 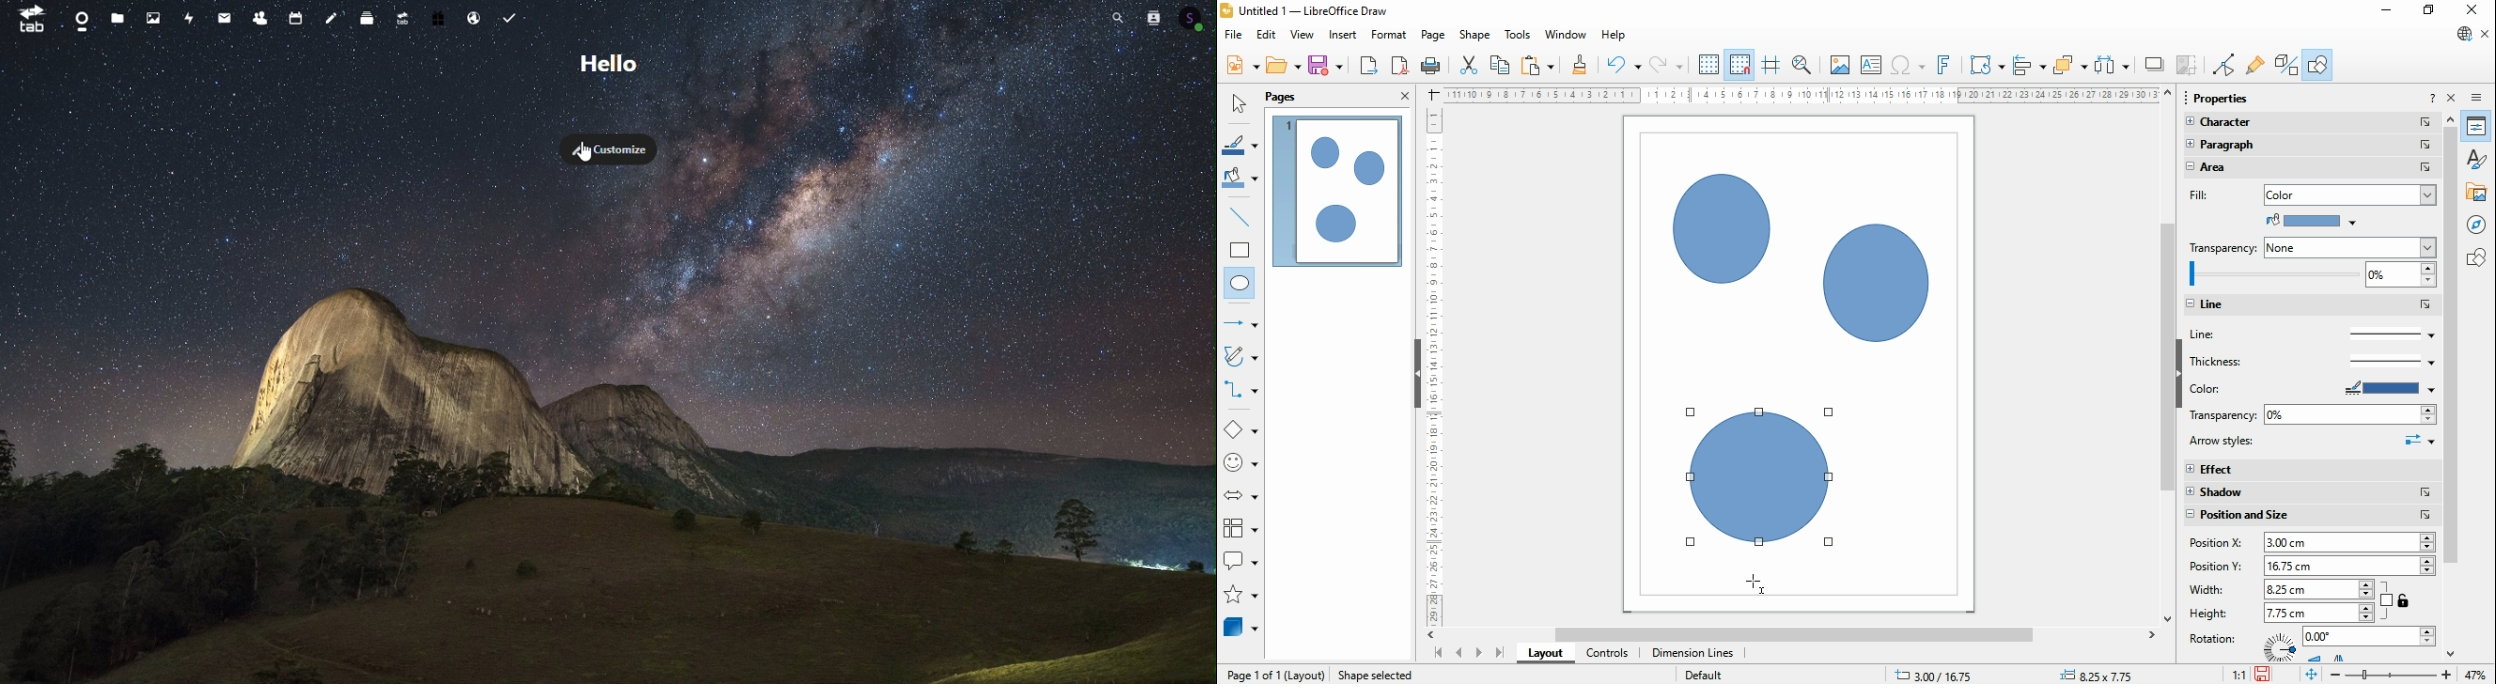 What do you see at coordinates (2213, 613) in the screenshot?
I see `height` at bounding box center [2213, 613].